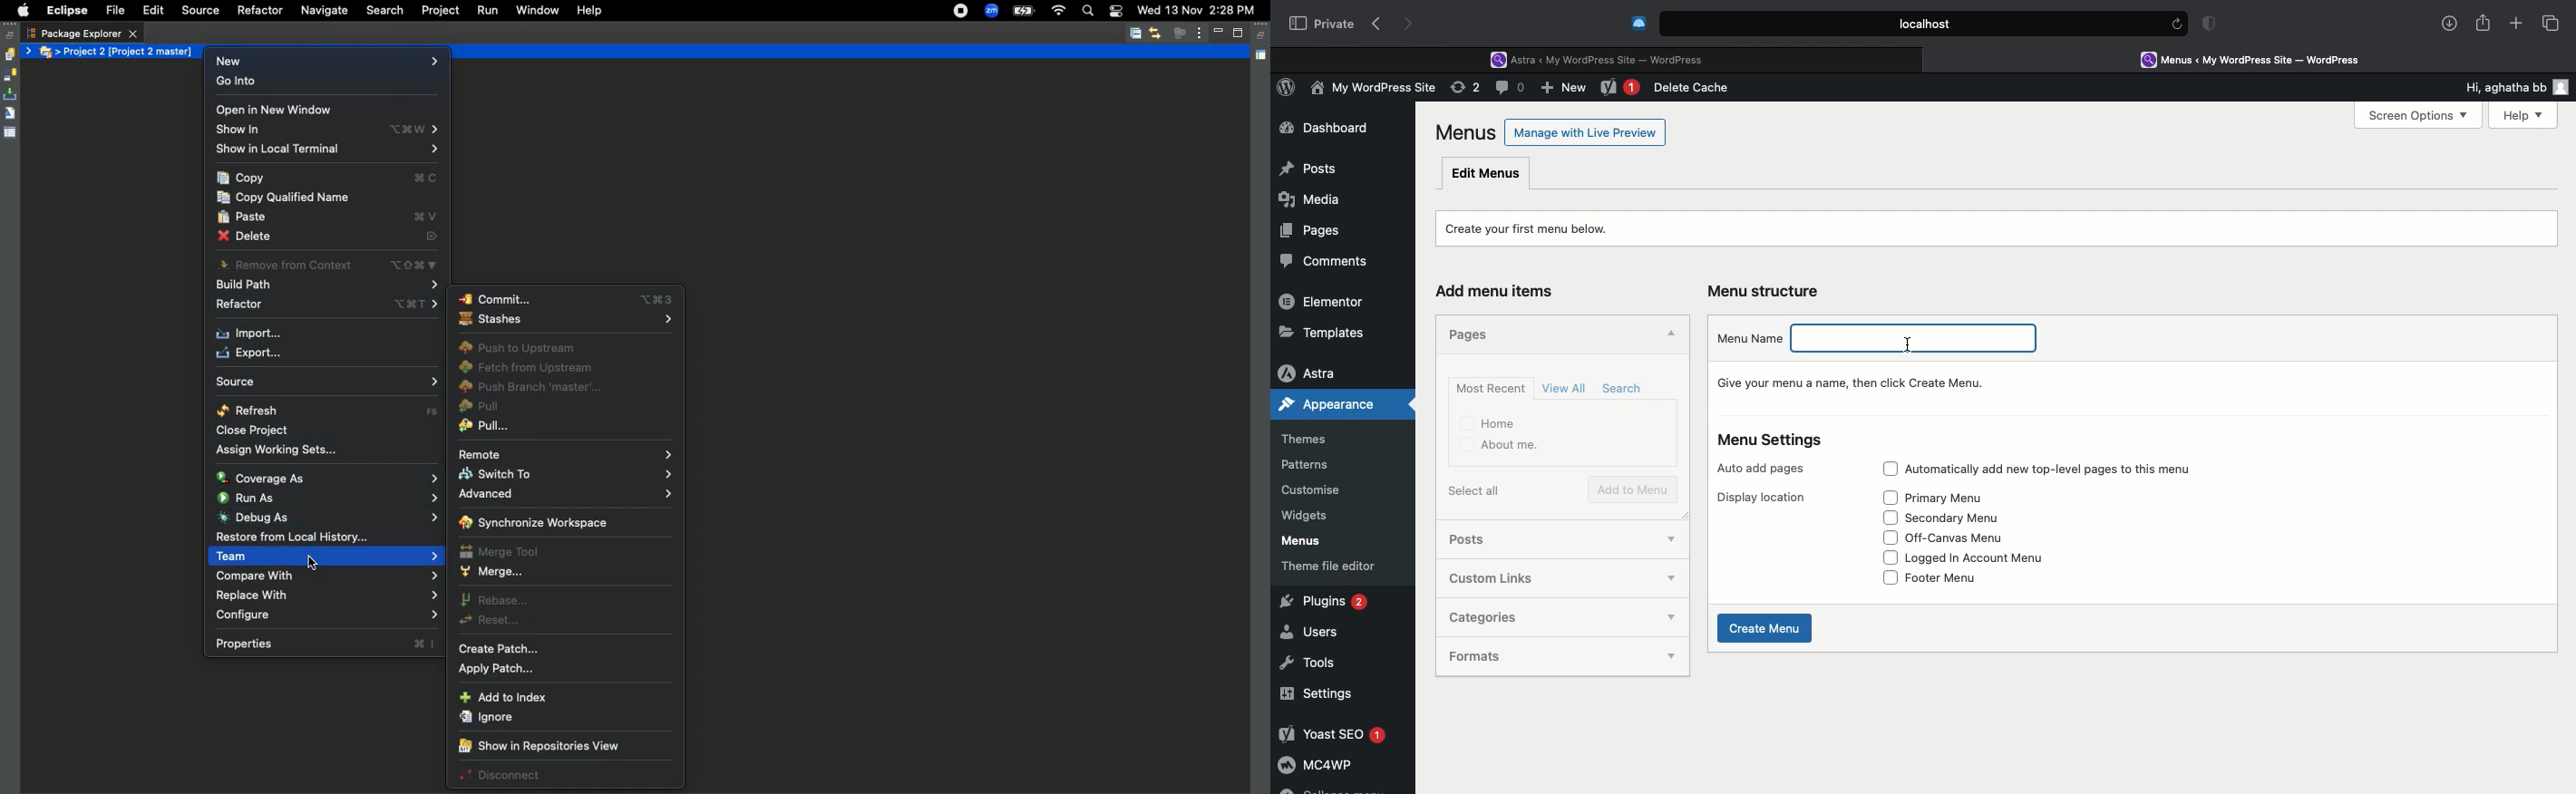 This screenshot has width=2576, height=812. Describe the element at coordinates (506, 698) in the screenshot. I see `Add to index` at that location.